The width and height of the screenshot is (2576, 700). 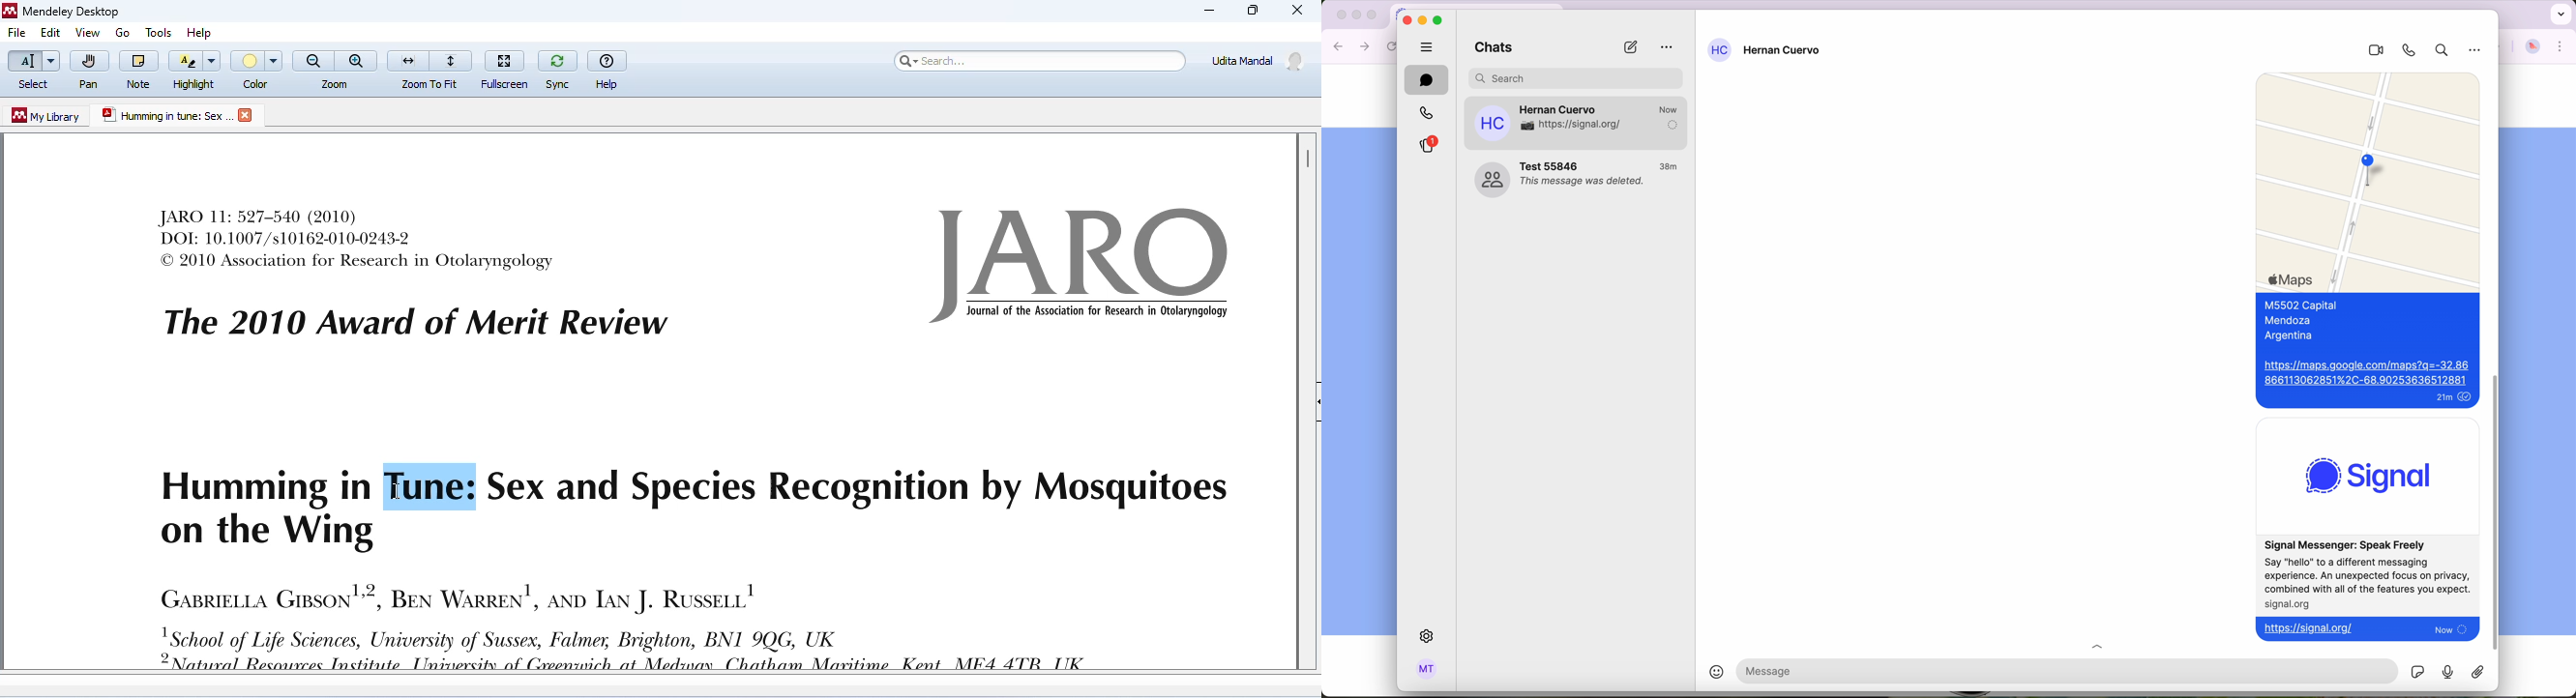 I want to click on help, so click(x=608, y=68).